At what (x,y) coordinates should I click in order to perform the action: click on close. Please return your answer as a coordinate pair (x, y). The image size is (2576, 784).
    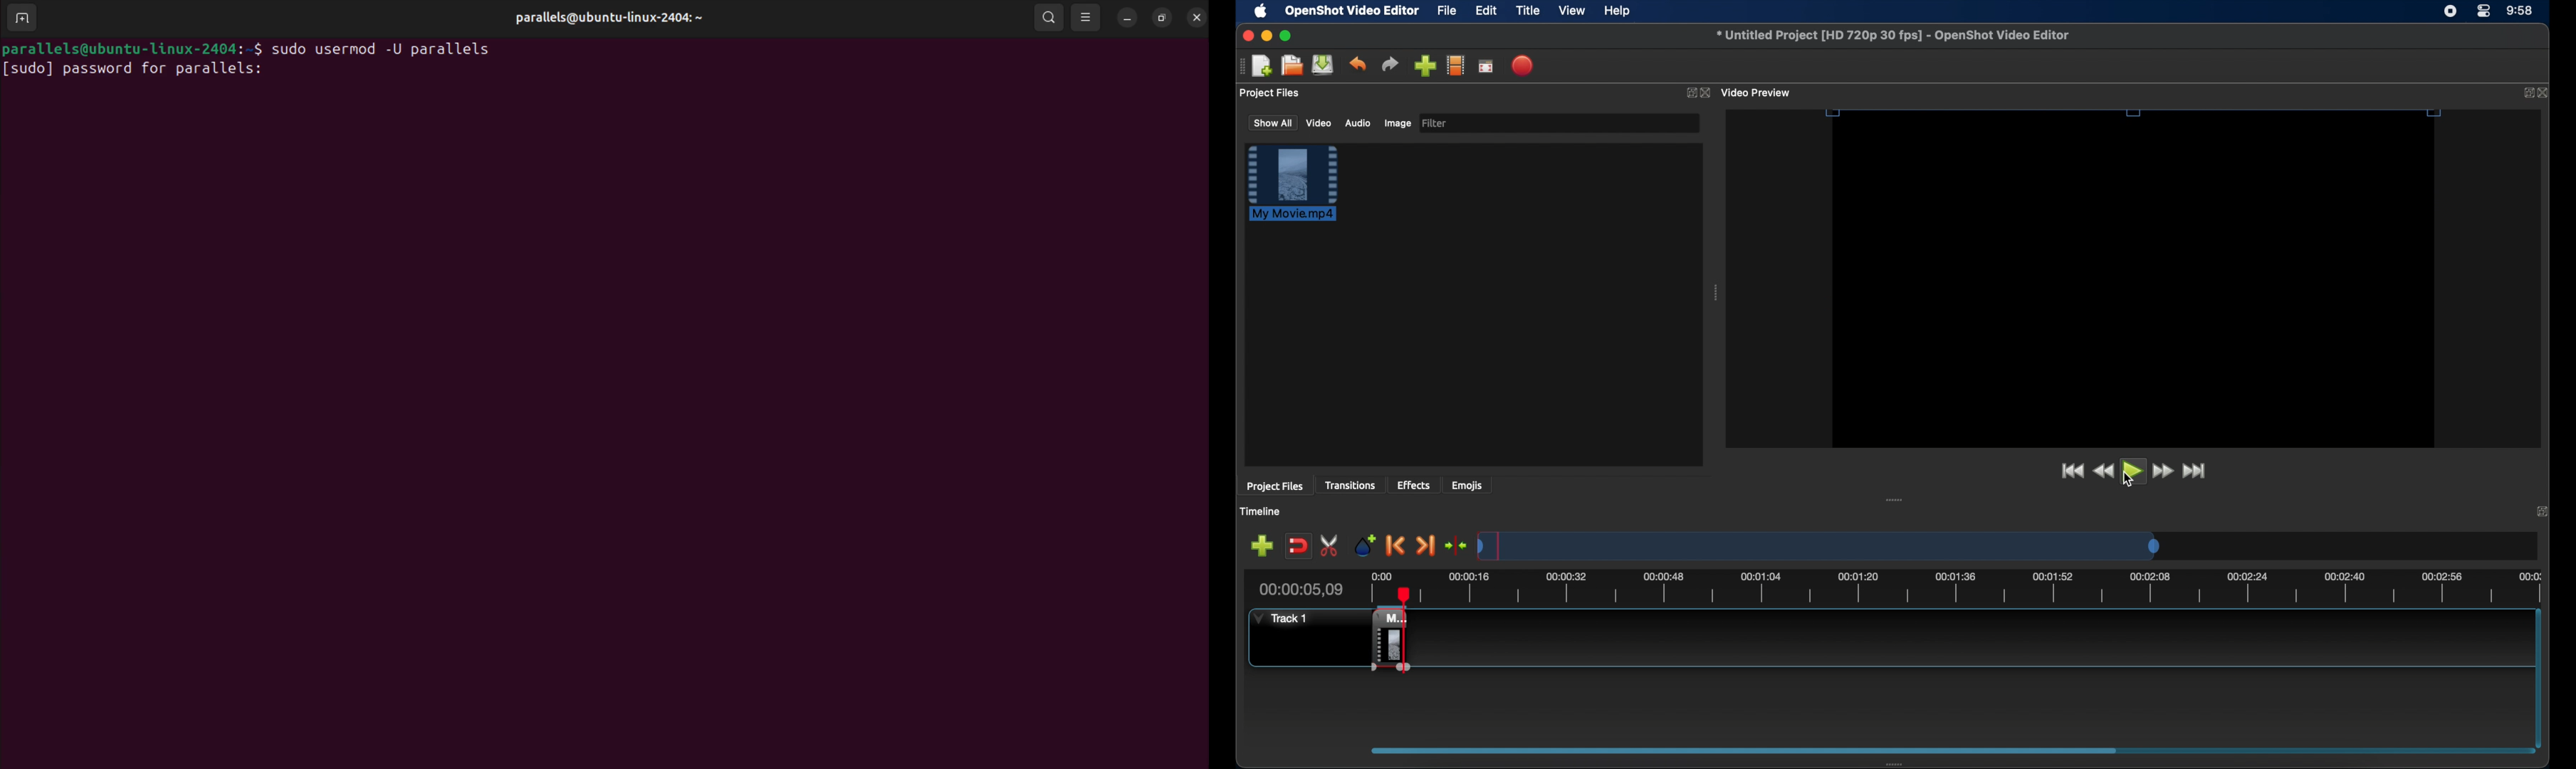
    Looking at the image, I should click on (2545, 93).